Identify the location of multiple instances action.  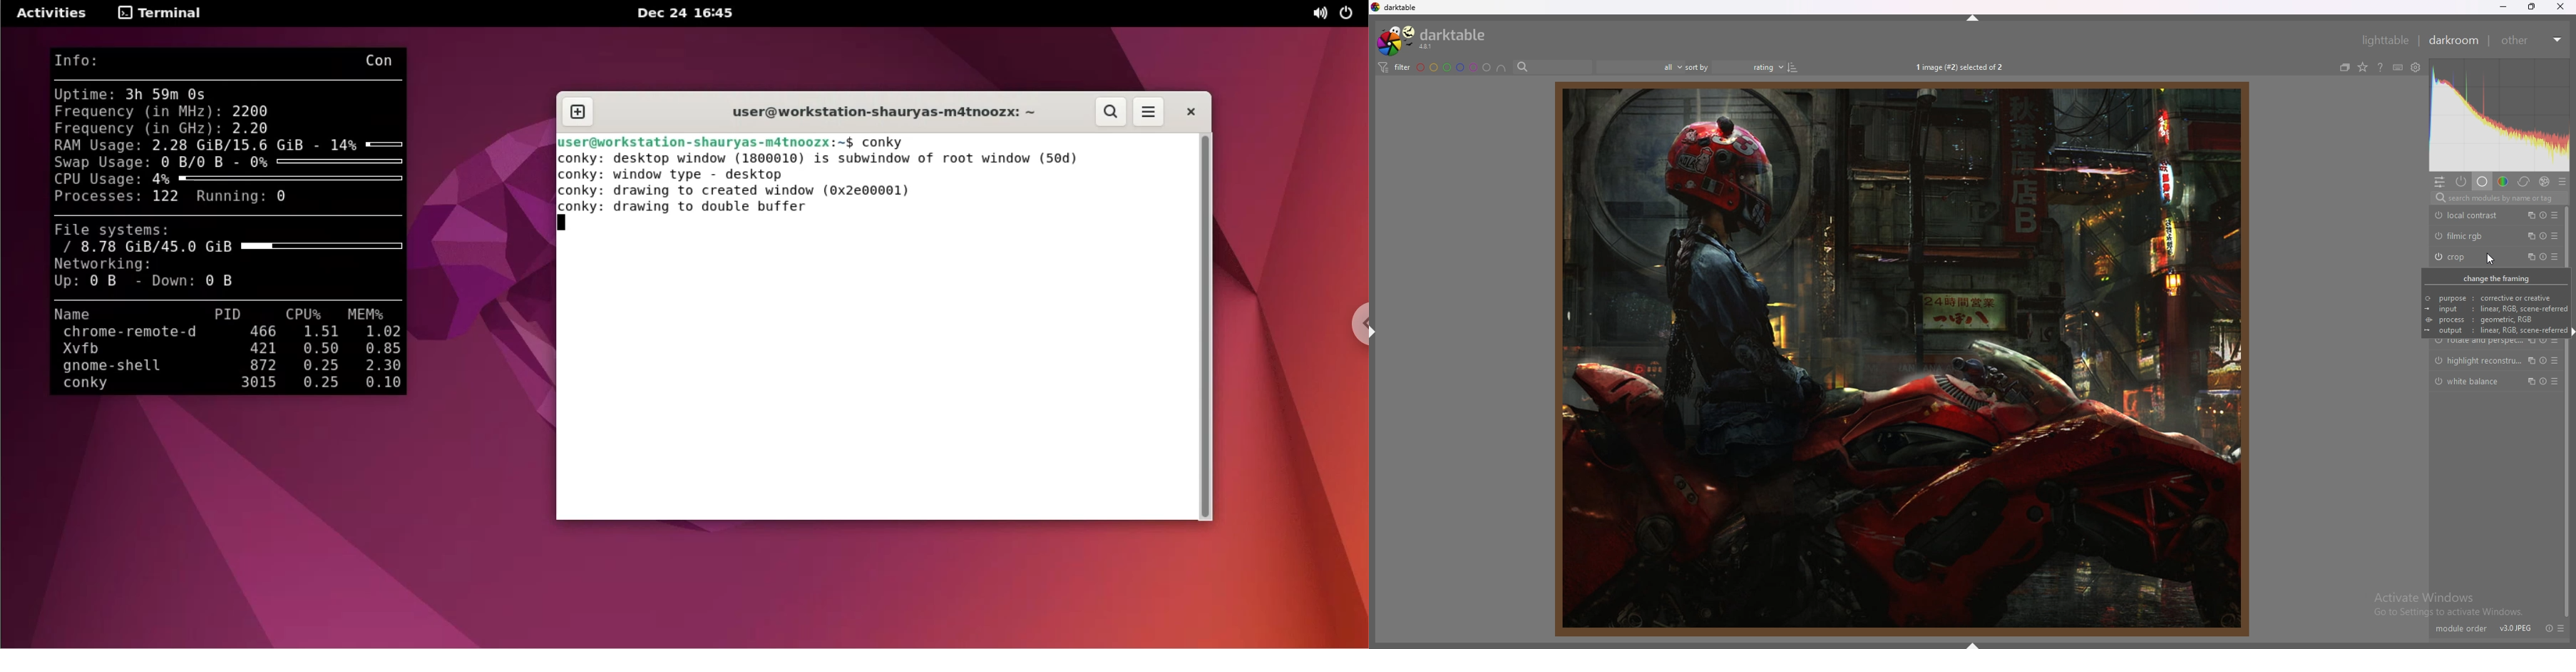
(2529, 214).